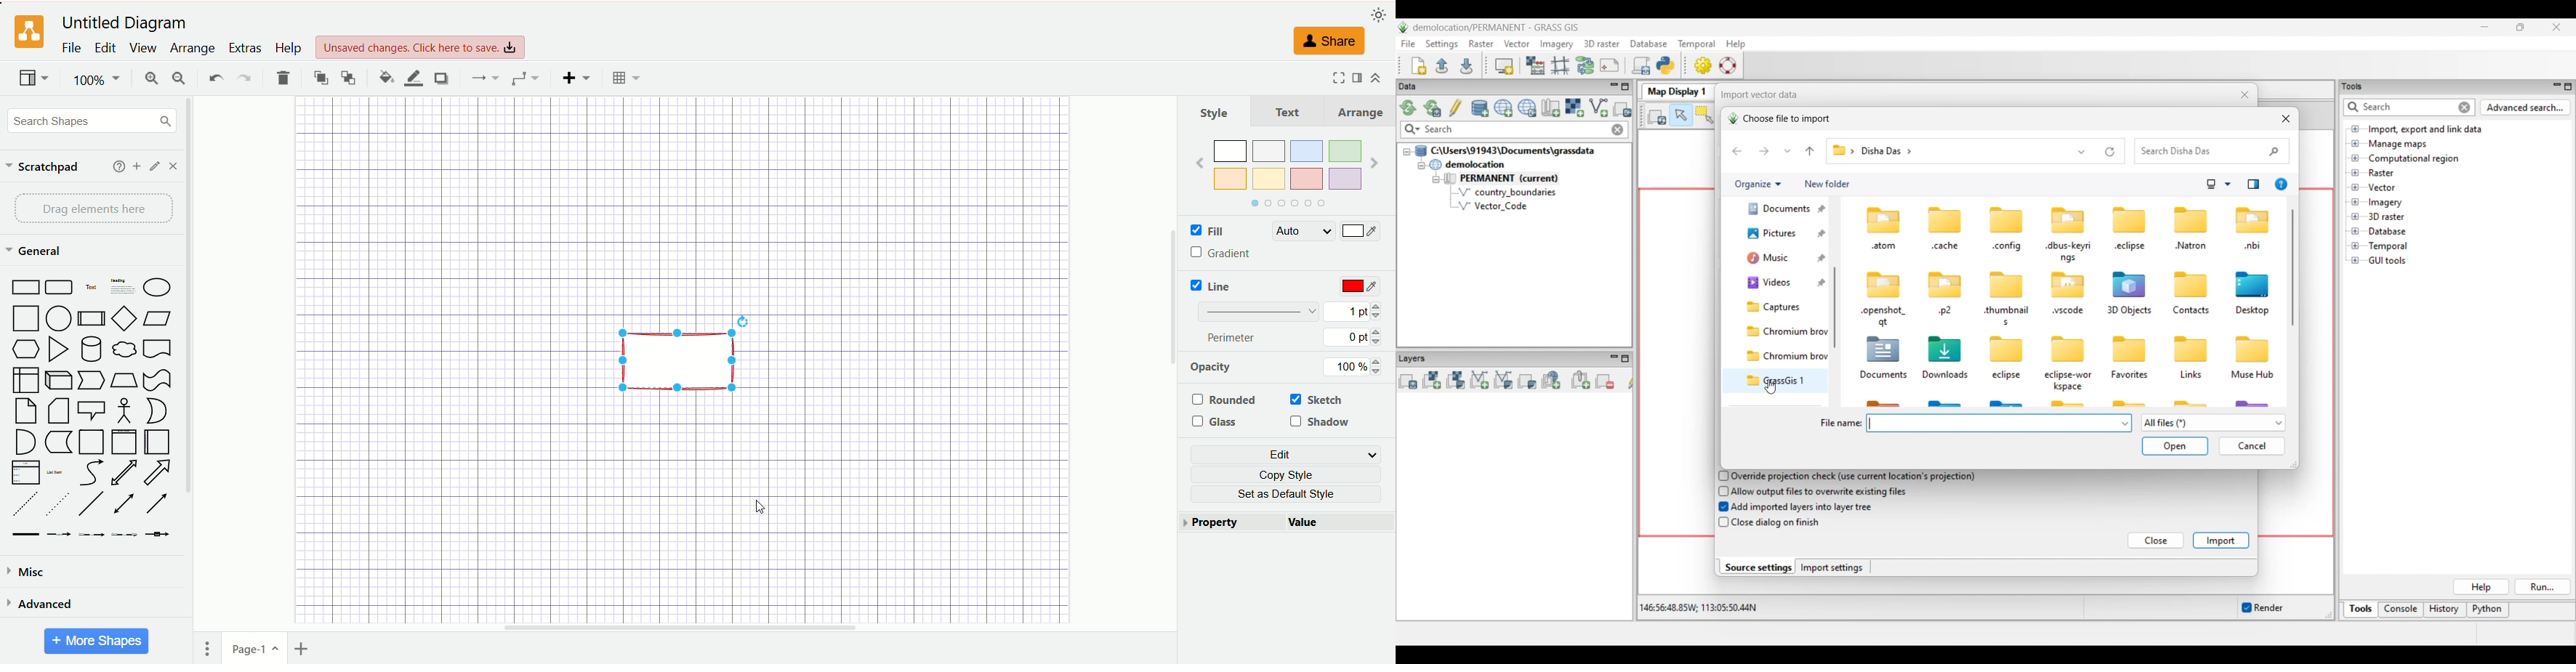 Image resolution: width=2576 pixels, height=672 pixels. Describe the element at coordinates (1360, 229) in the screenshot. I see `color` at that location.